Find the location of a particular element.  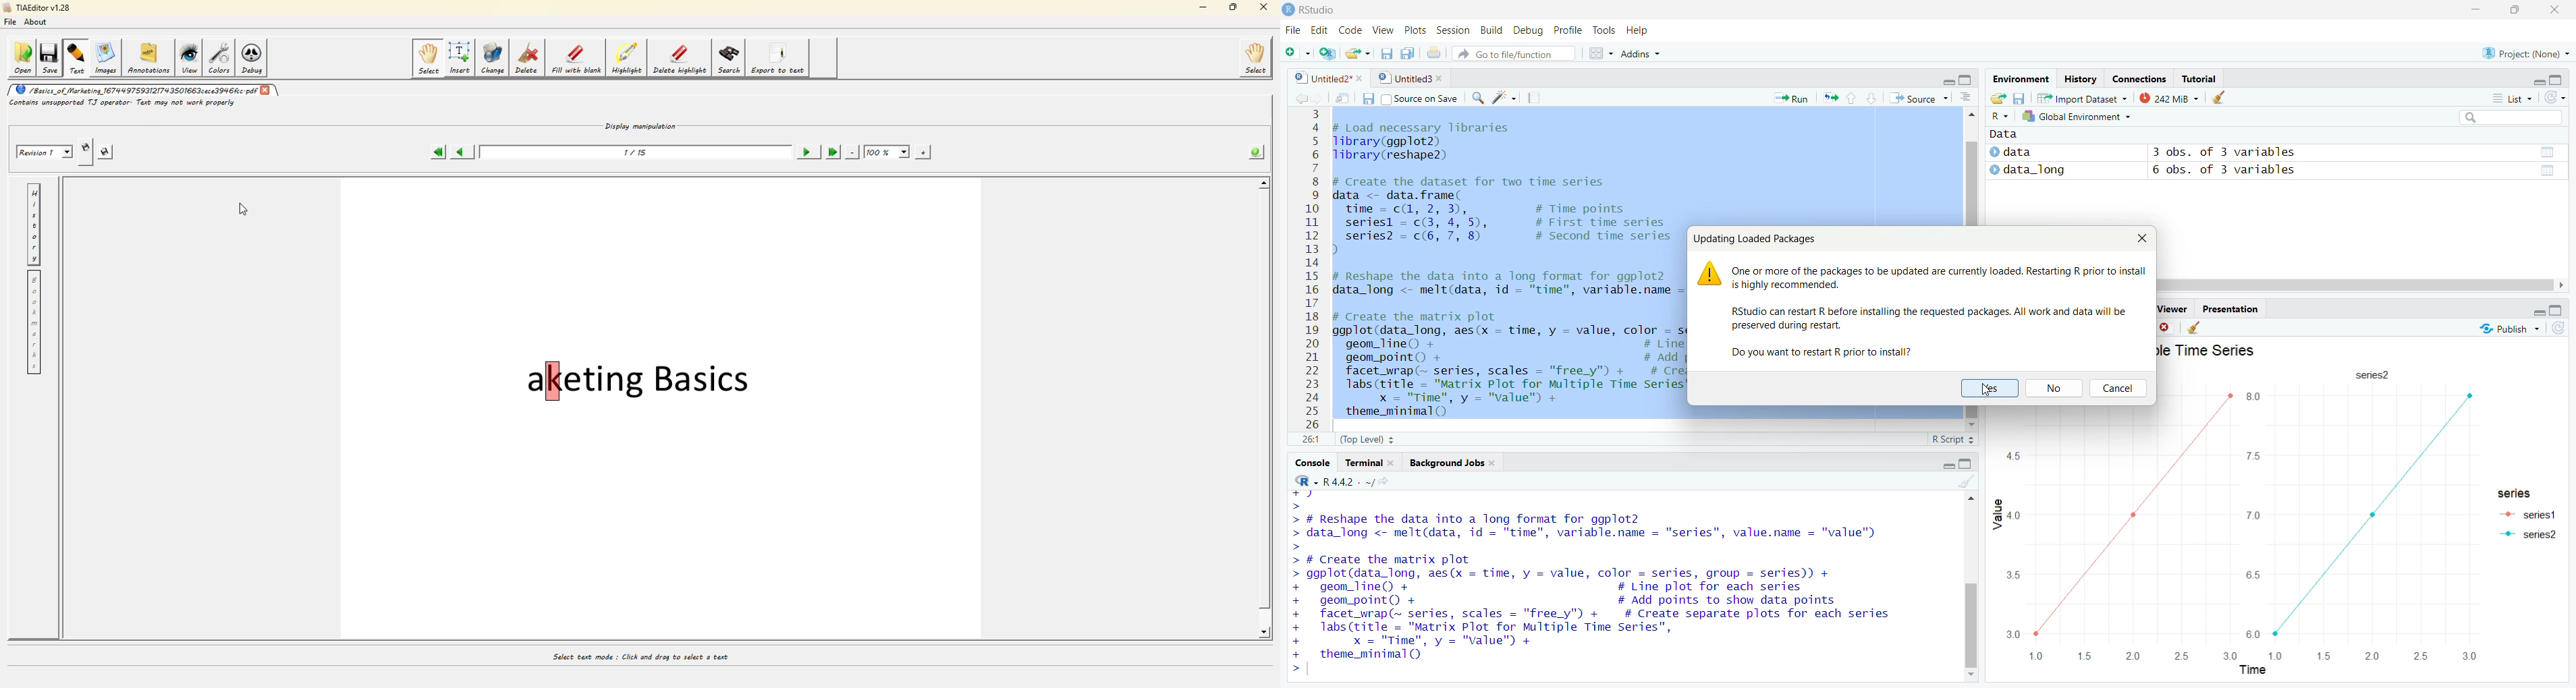

 Publish  is located at coordinates (2507, 328).